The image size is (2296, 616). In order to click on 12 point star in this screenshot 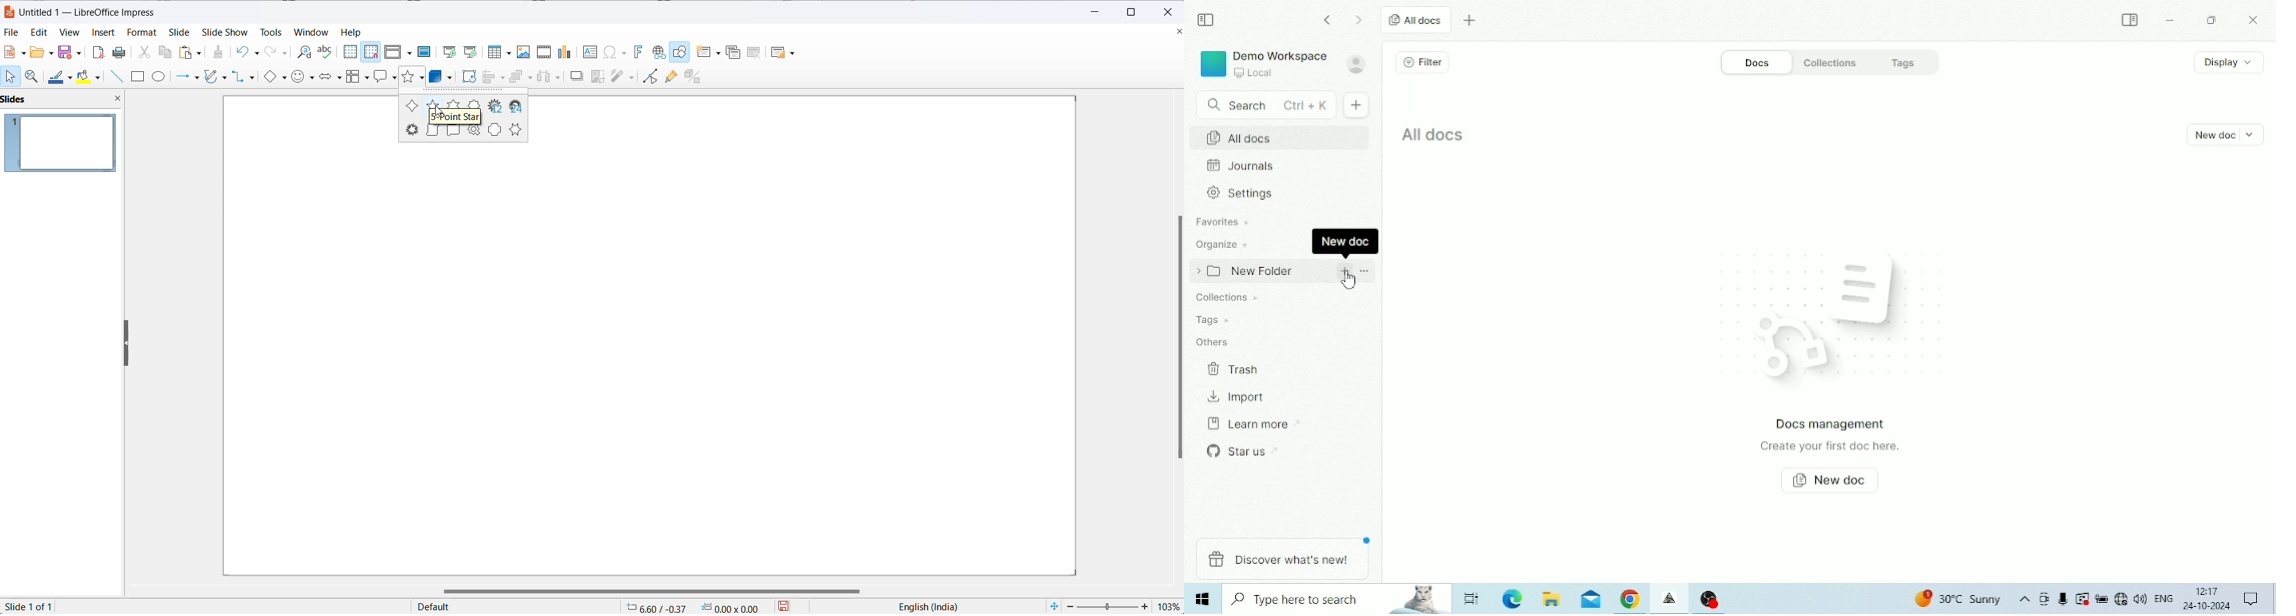, I will do `click(496, 104)`.